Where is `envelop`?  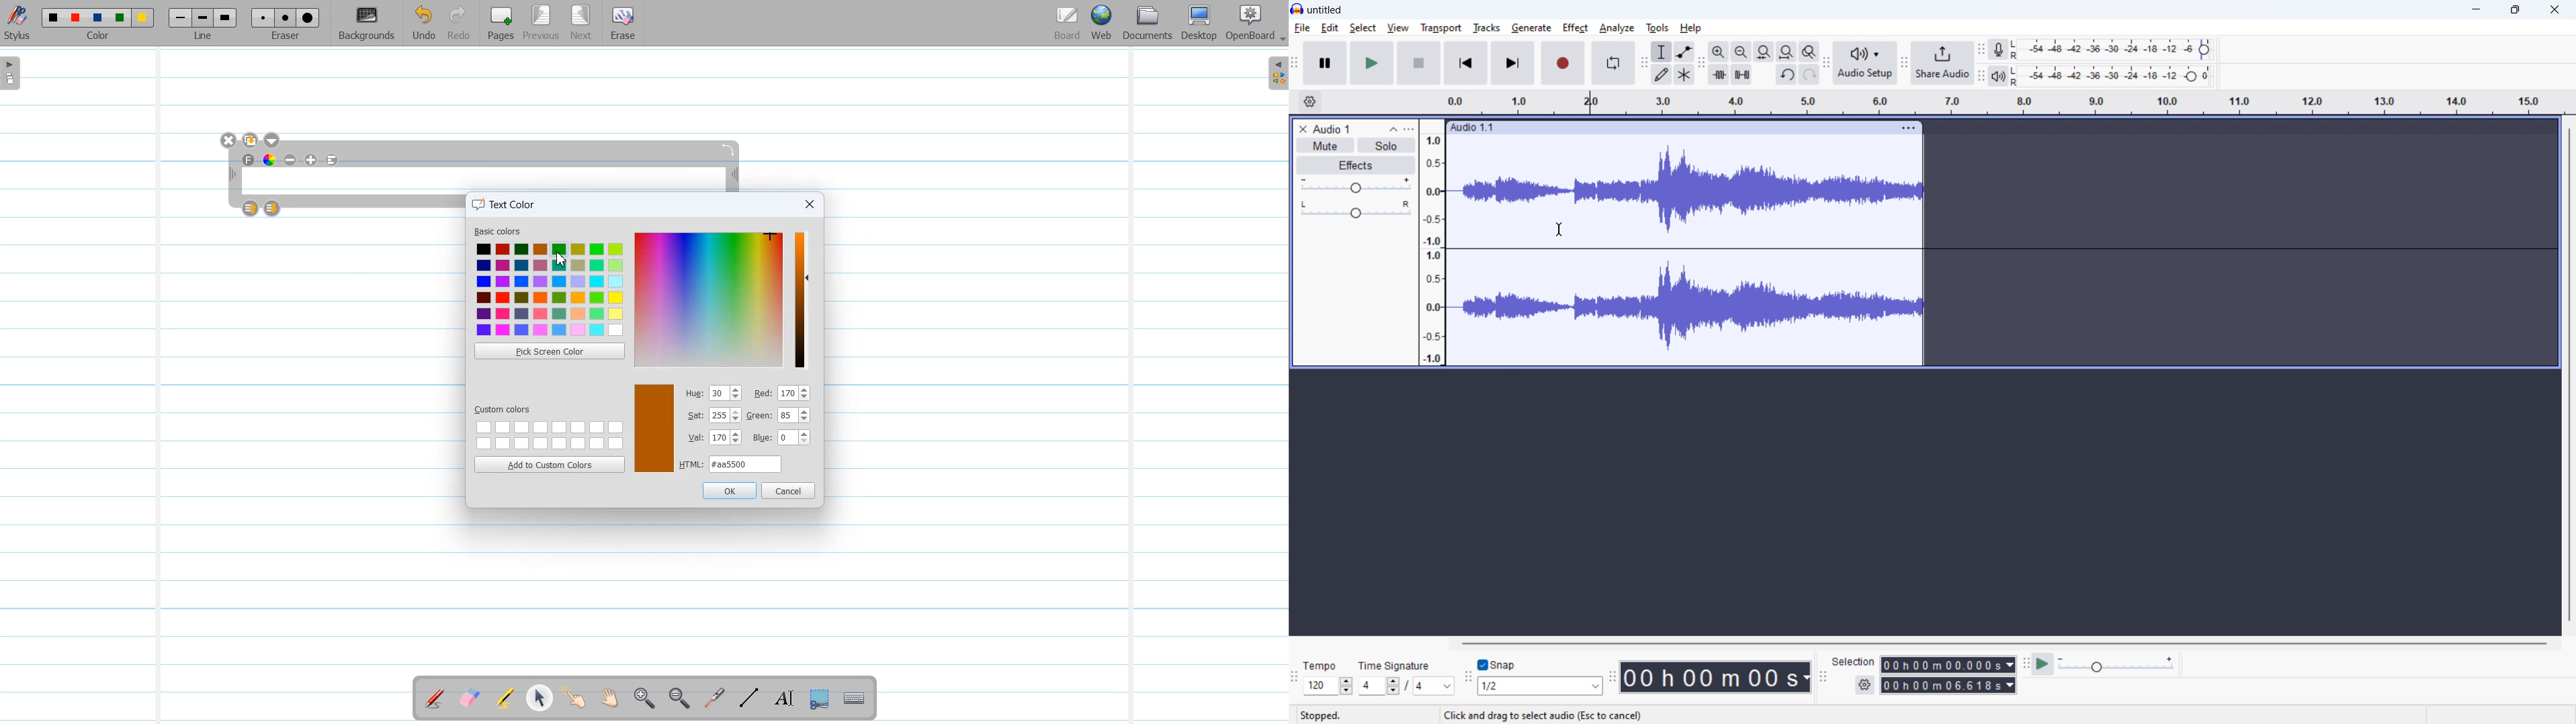
envelop is located at coordinates (1684, 51).